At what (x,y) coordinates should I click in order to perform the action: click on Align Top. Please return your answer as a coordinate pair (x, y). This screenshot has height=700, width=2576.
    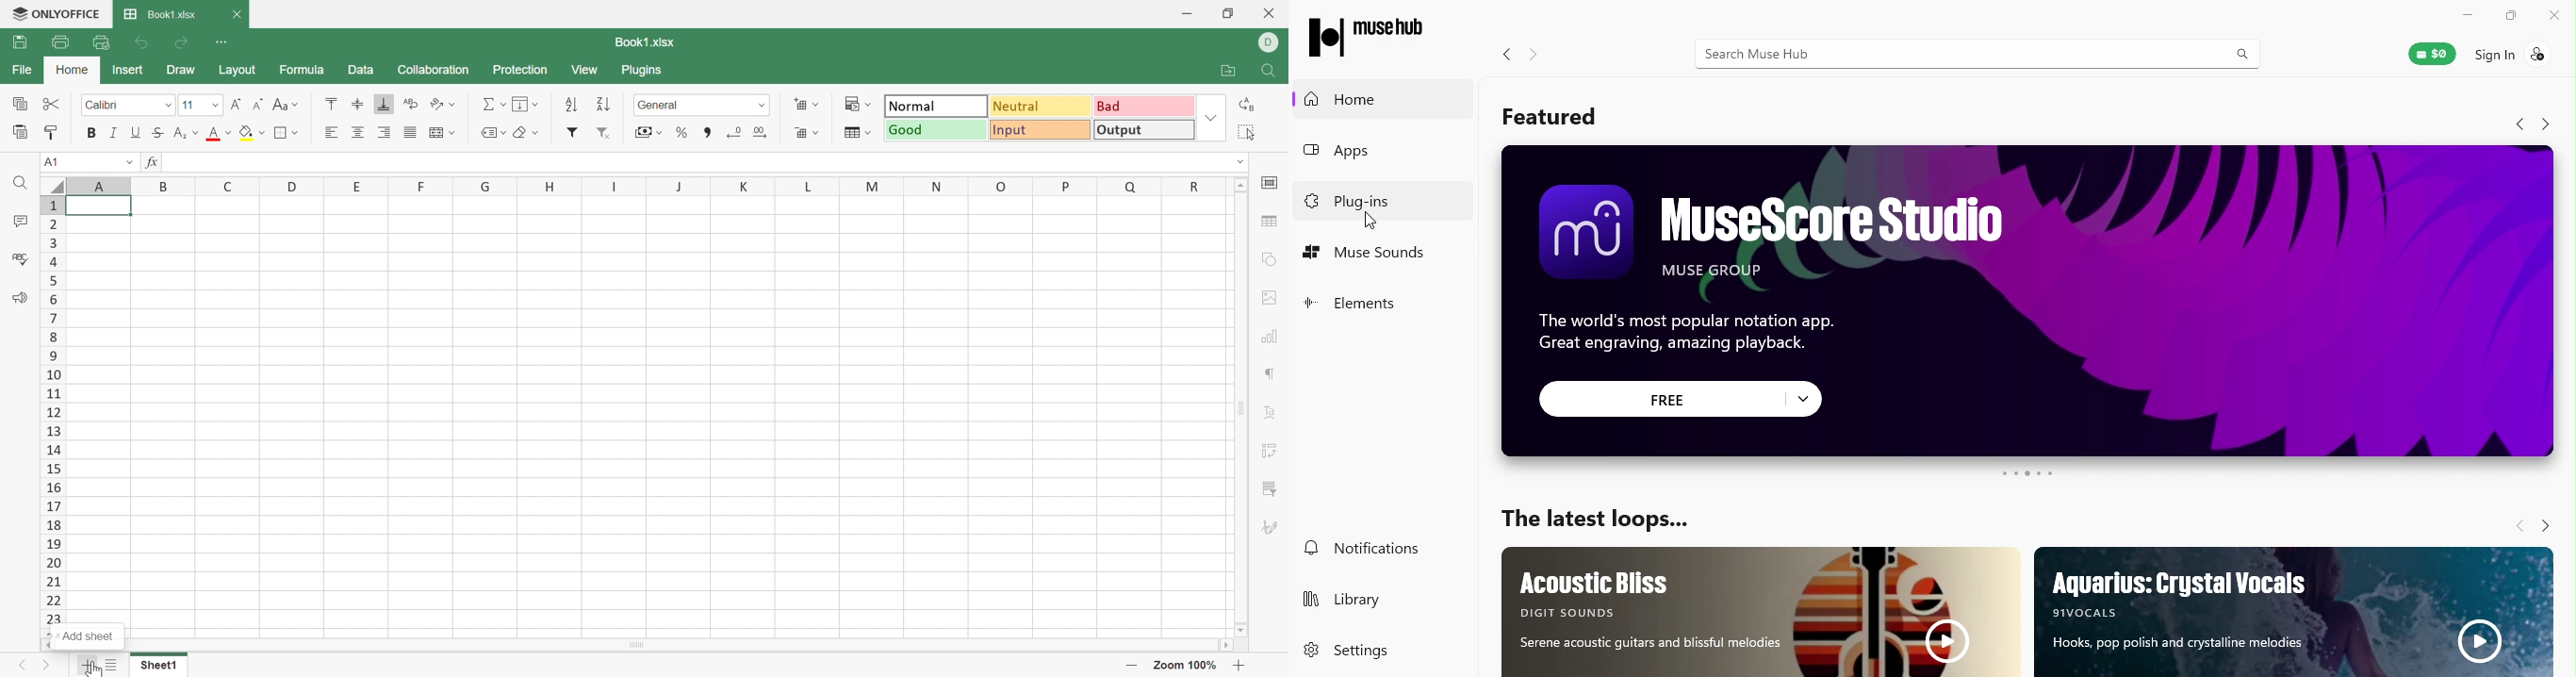
    Looking at the image, I should click on (330, 103).